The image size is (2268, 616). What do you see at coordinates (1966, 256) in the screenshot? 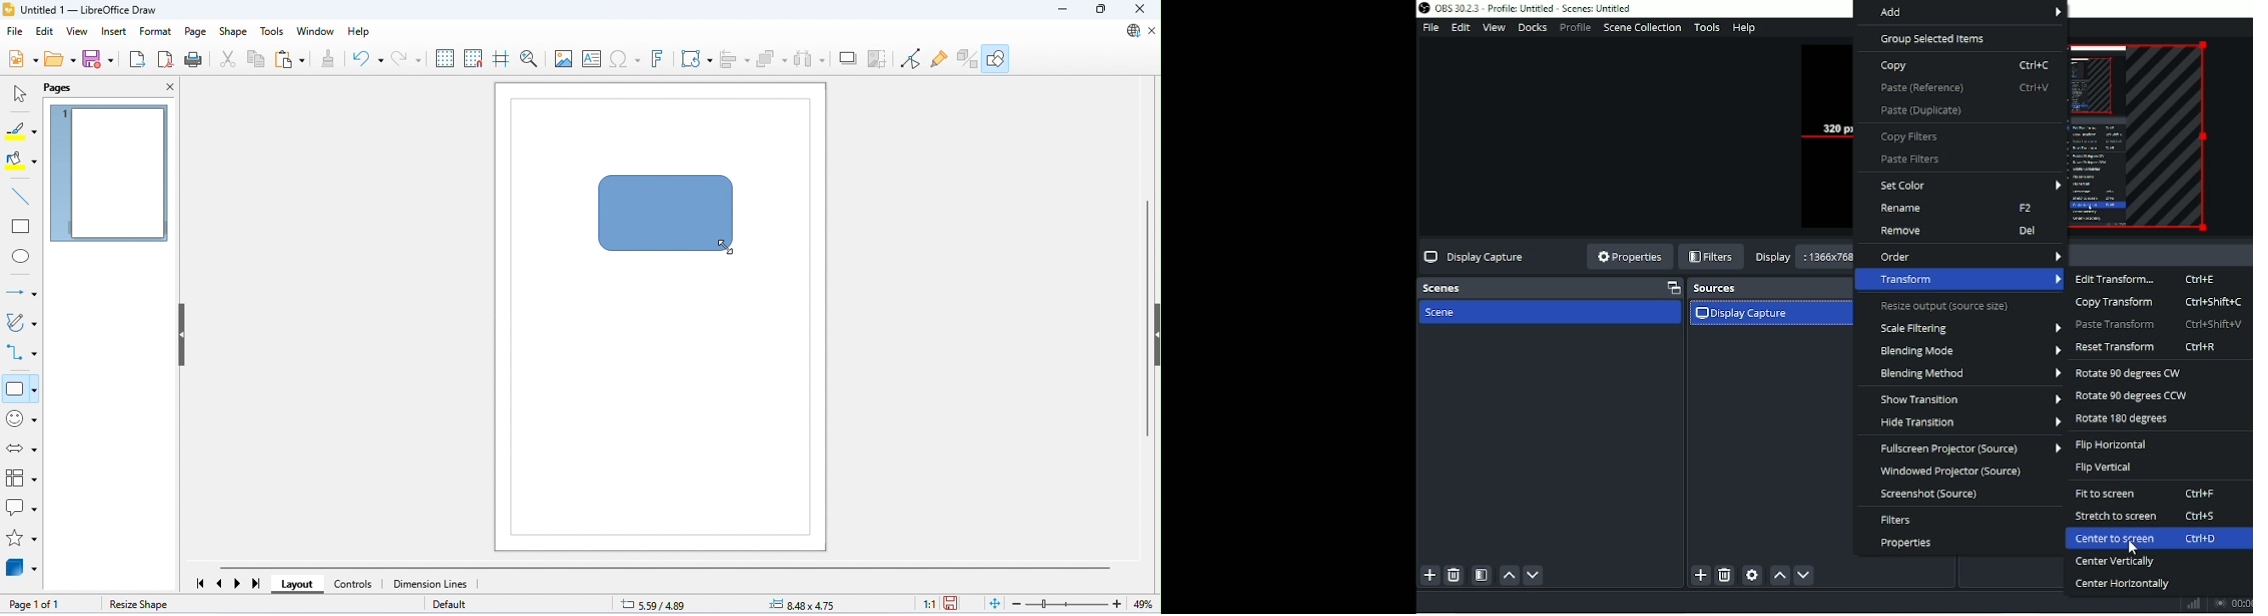
I see `Order` at bounding box center [1966, 256].